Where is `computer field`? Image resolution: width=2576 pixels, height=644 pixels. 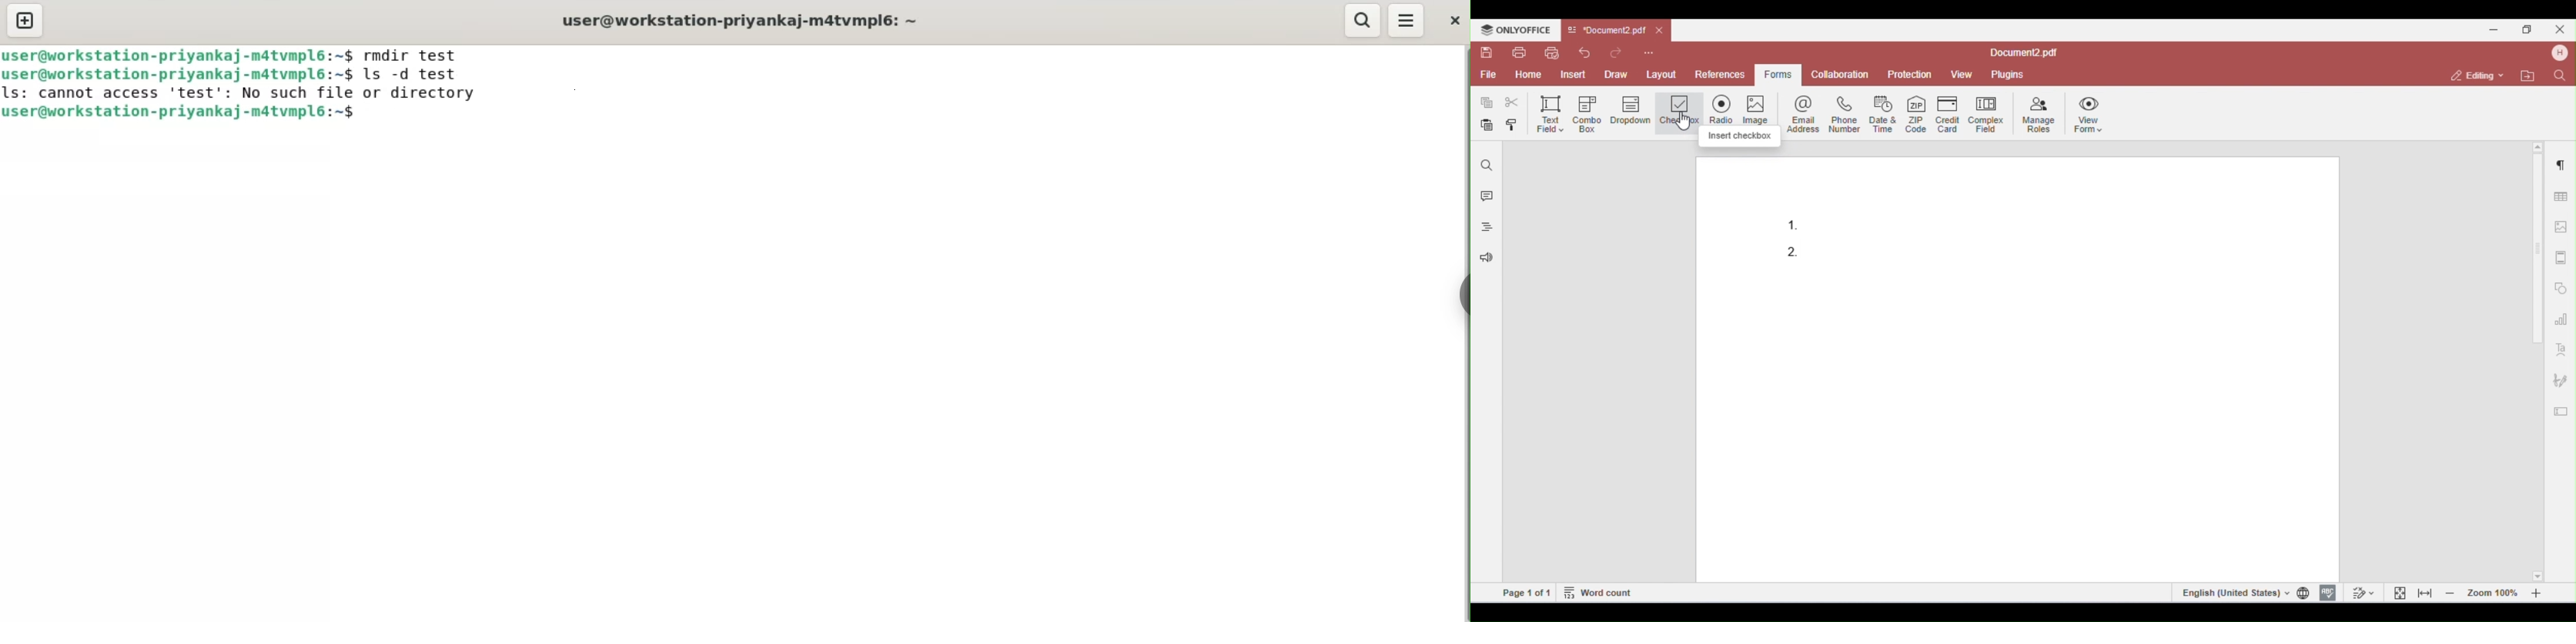
computer field is located at coordinates (1986, 113).